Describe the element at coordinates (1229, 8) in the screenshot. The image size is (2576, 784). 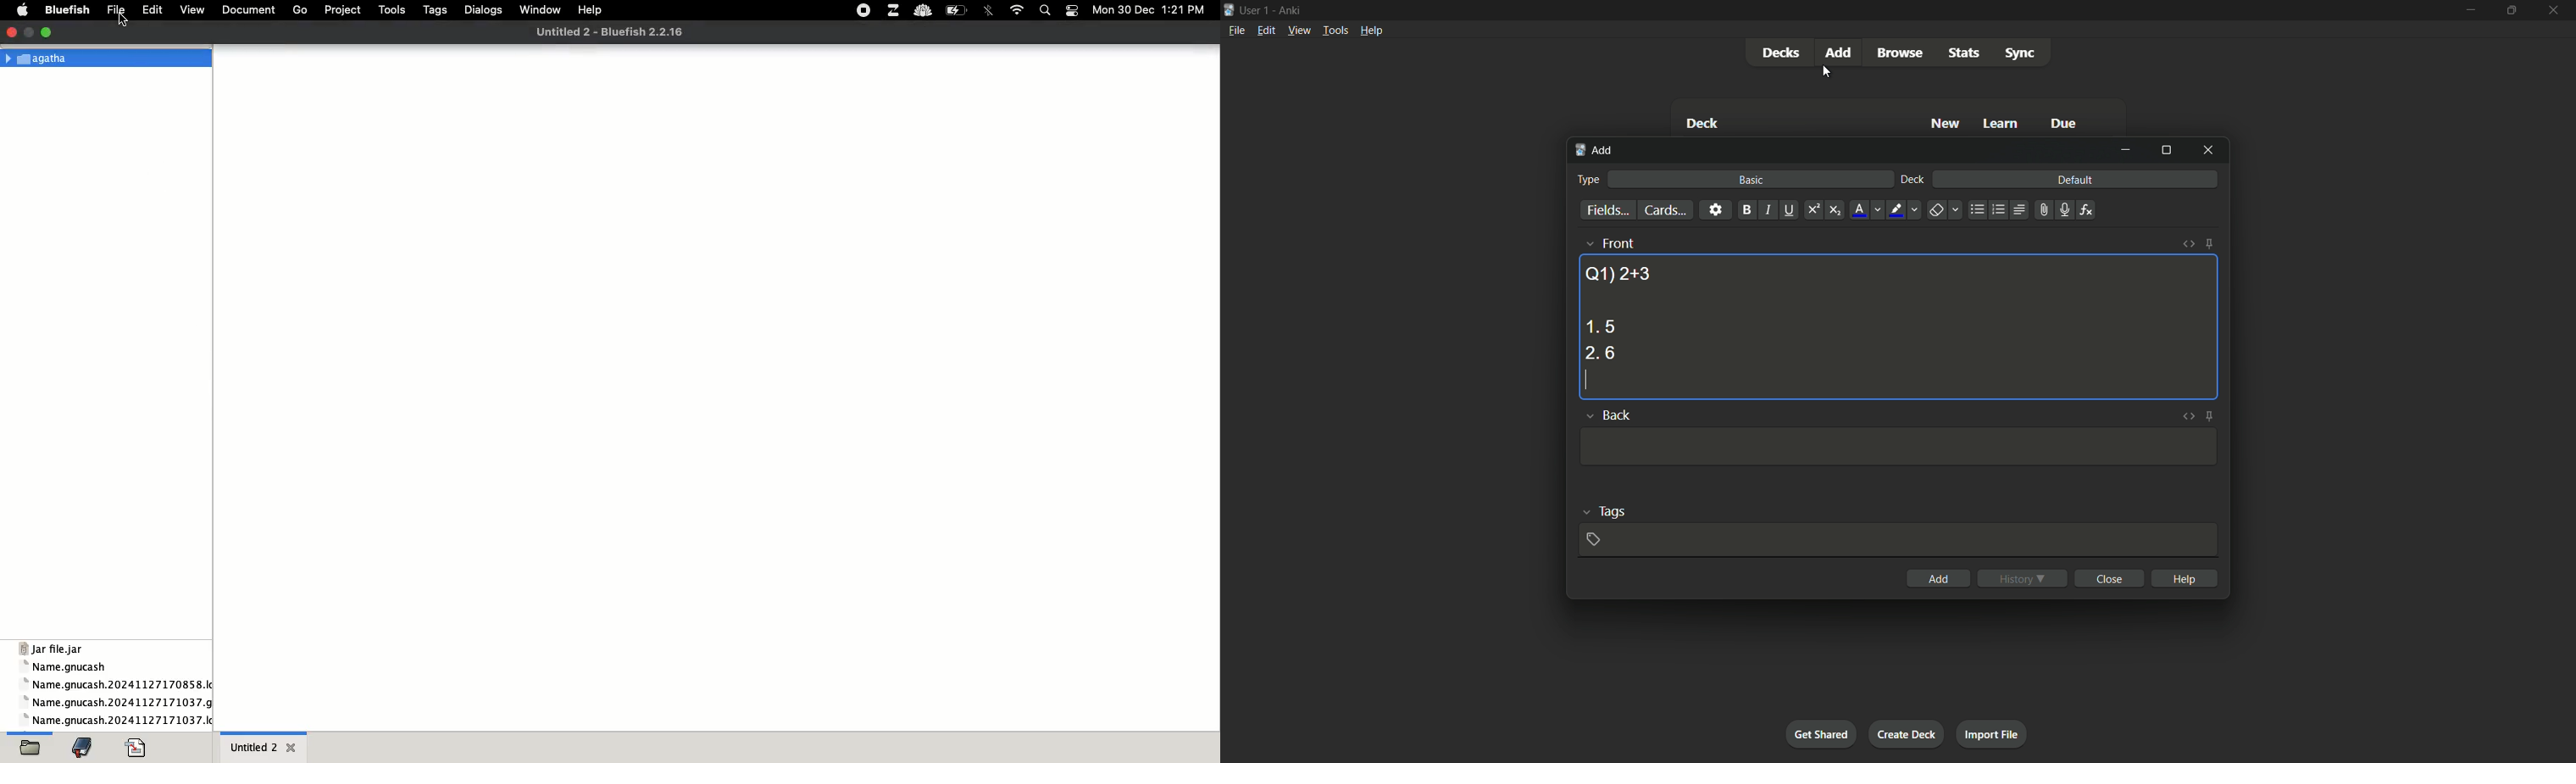
I see `app icon` at that location.